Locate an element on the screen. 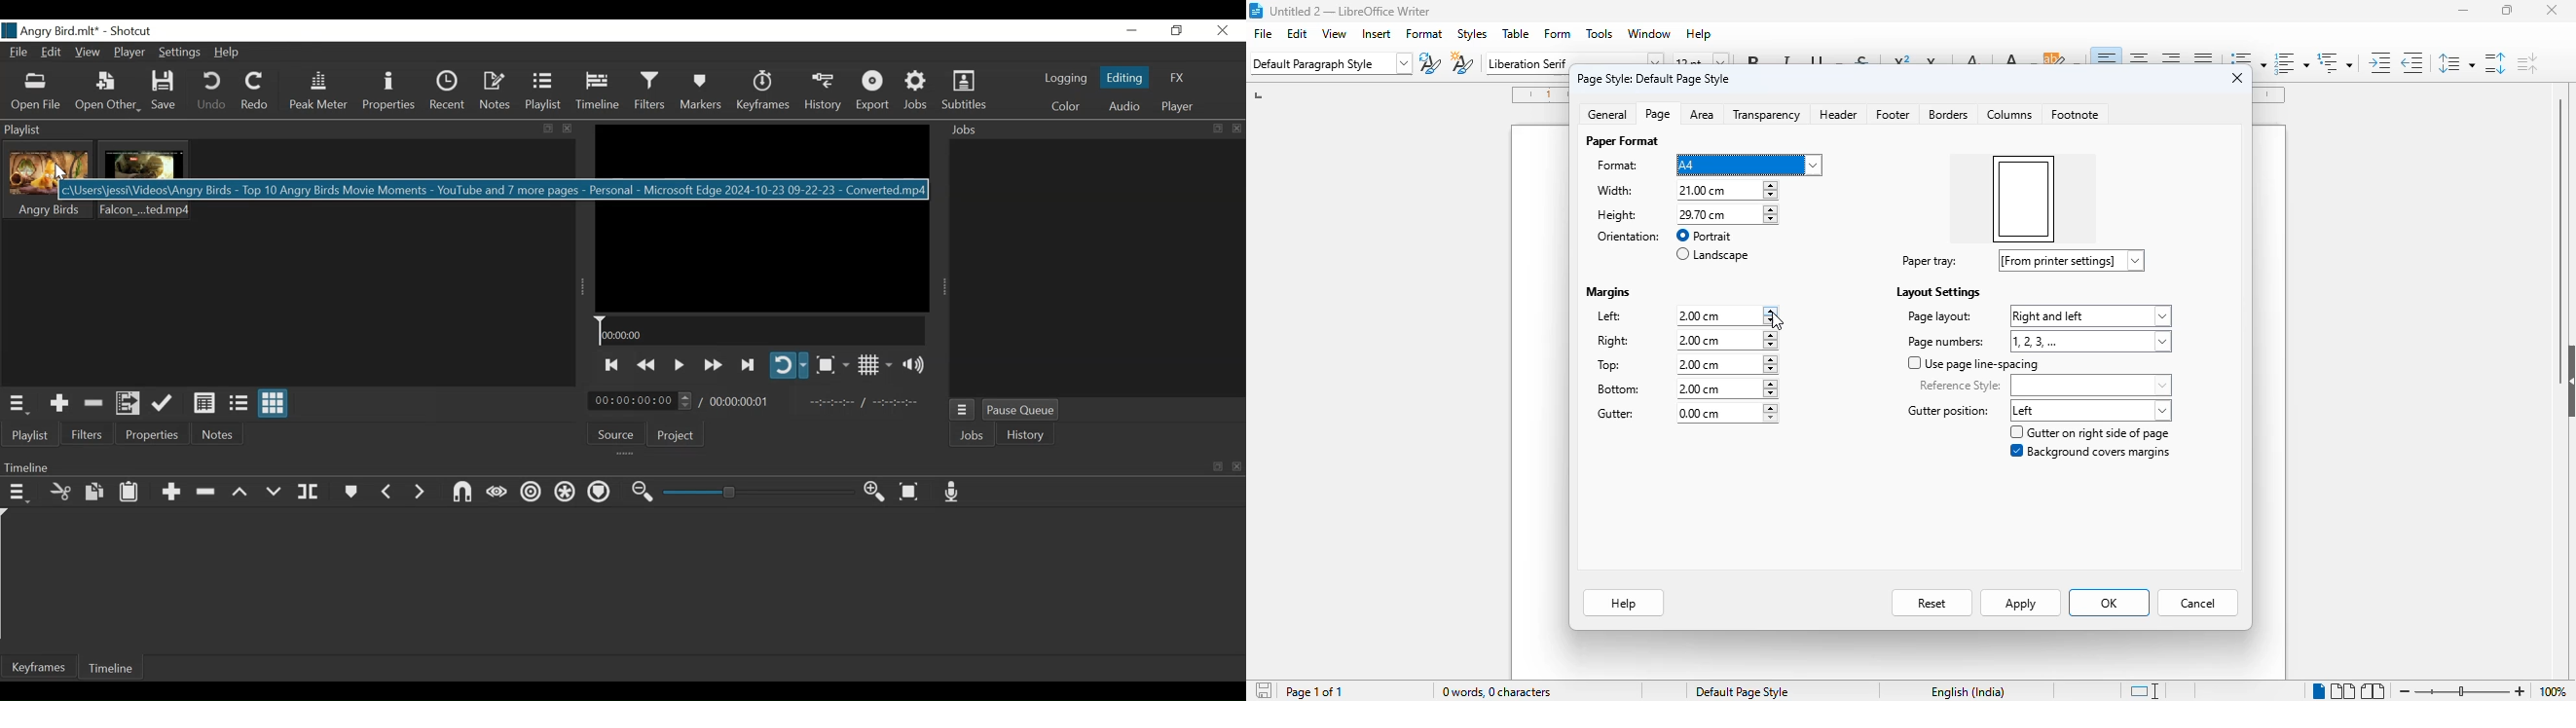 This screenshot has height=728, width=2576. Filters is located at coordinates (89, 436).